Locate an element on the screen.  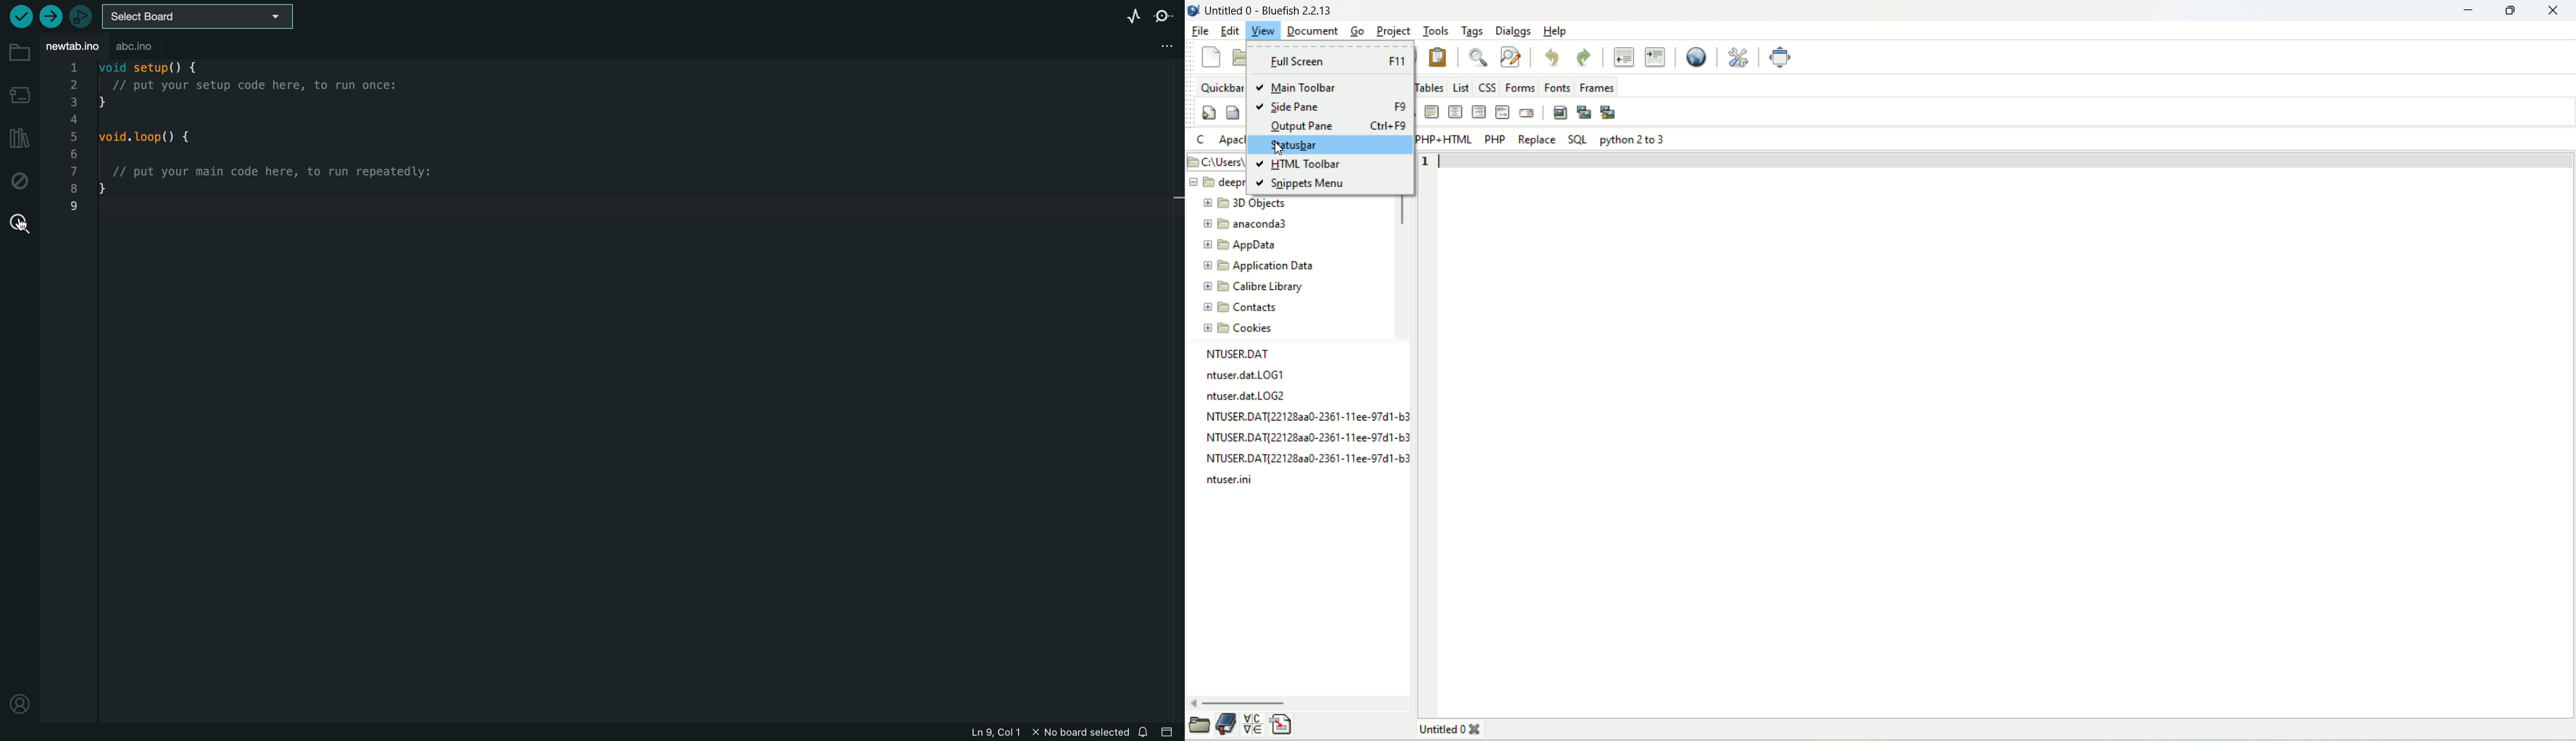
HTML comment is located at coordinates (1502, 113).